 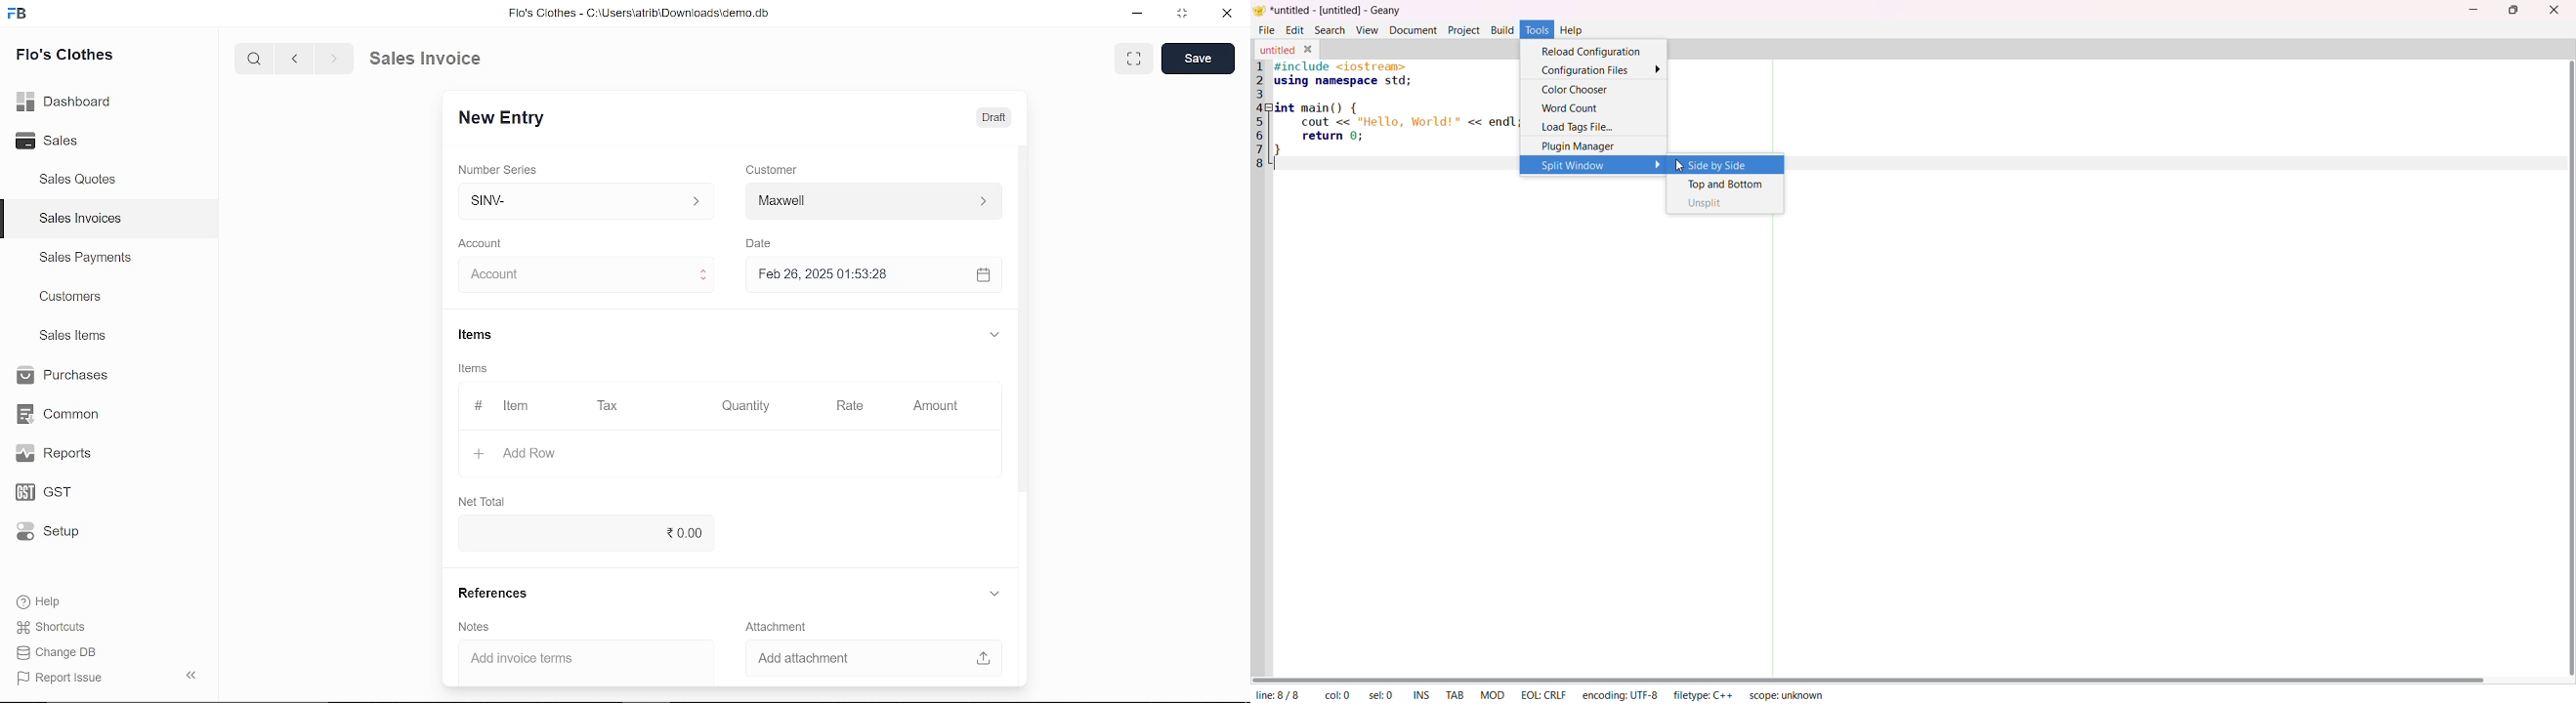 I want to click on close, so click(x=1225, y=15).